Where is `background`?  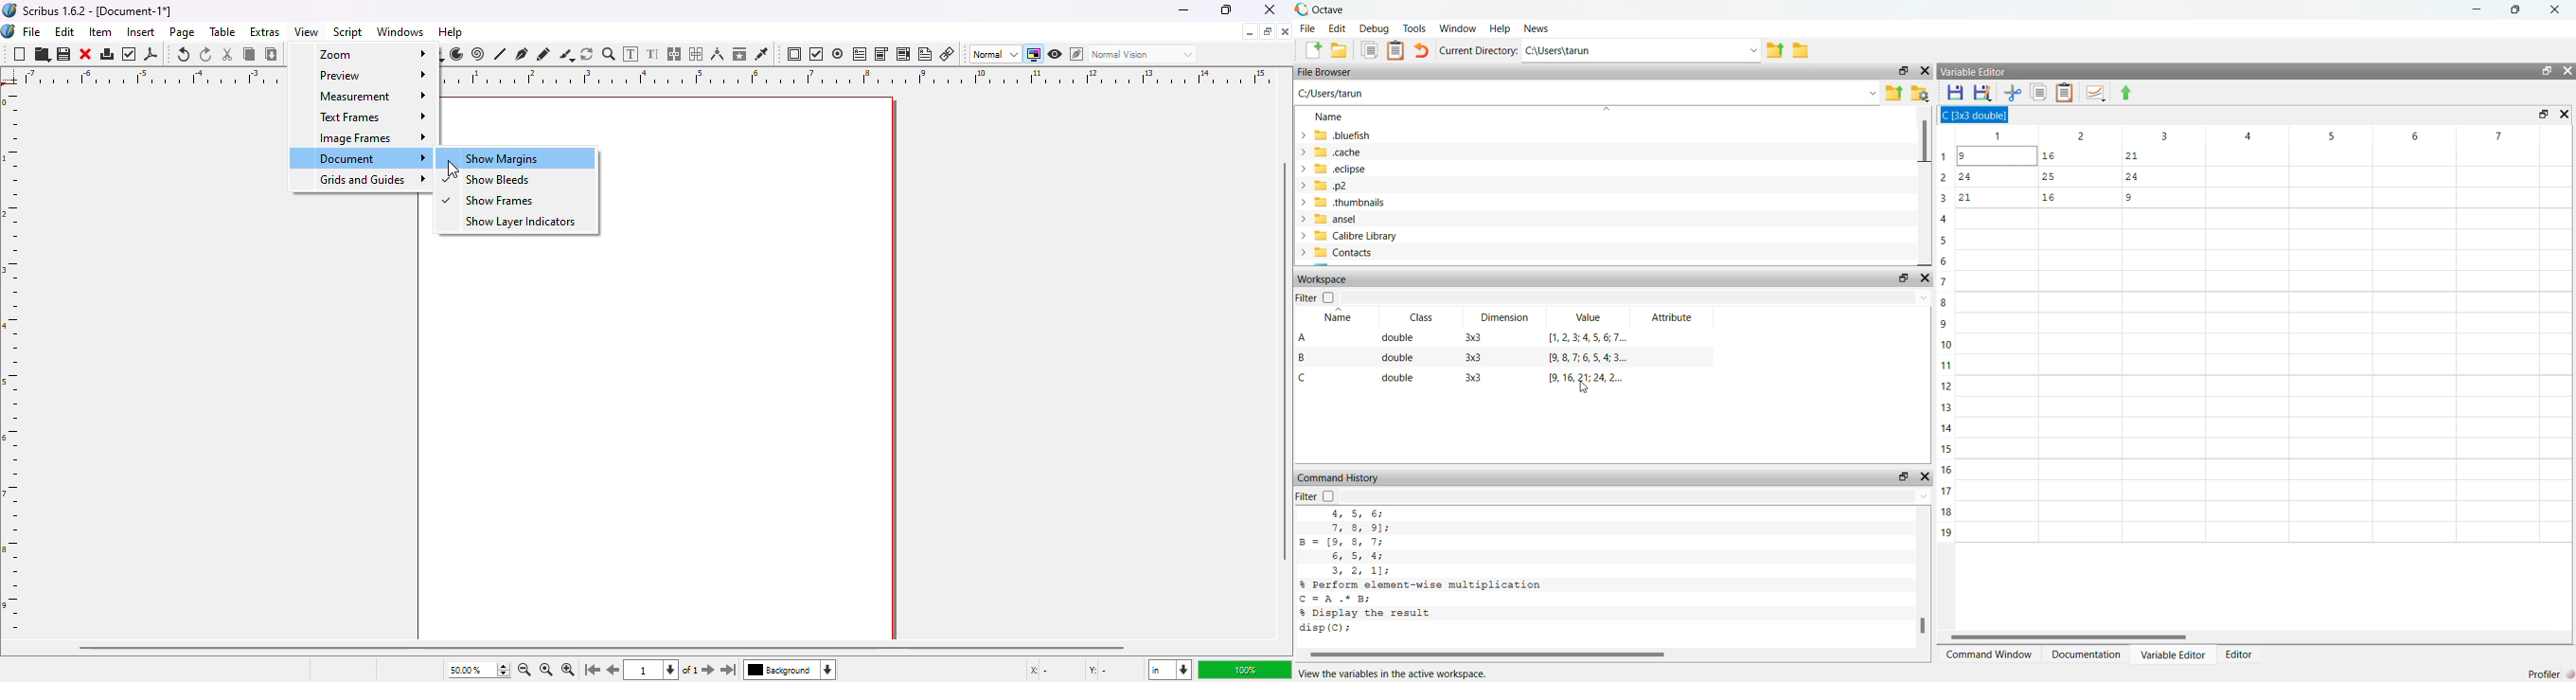 background is located at coordinates (795, 672).